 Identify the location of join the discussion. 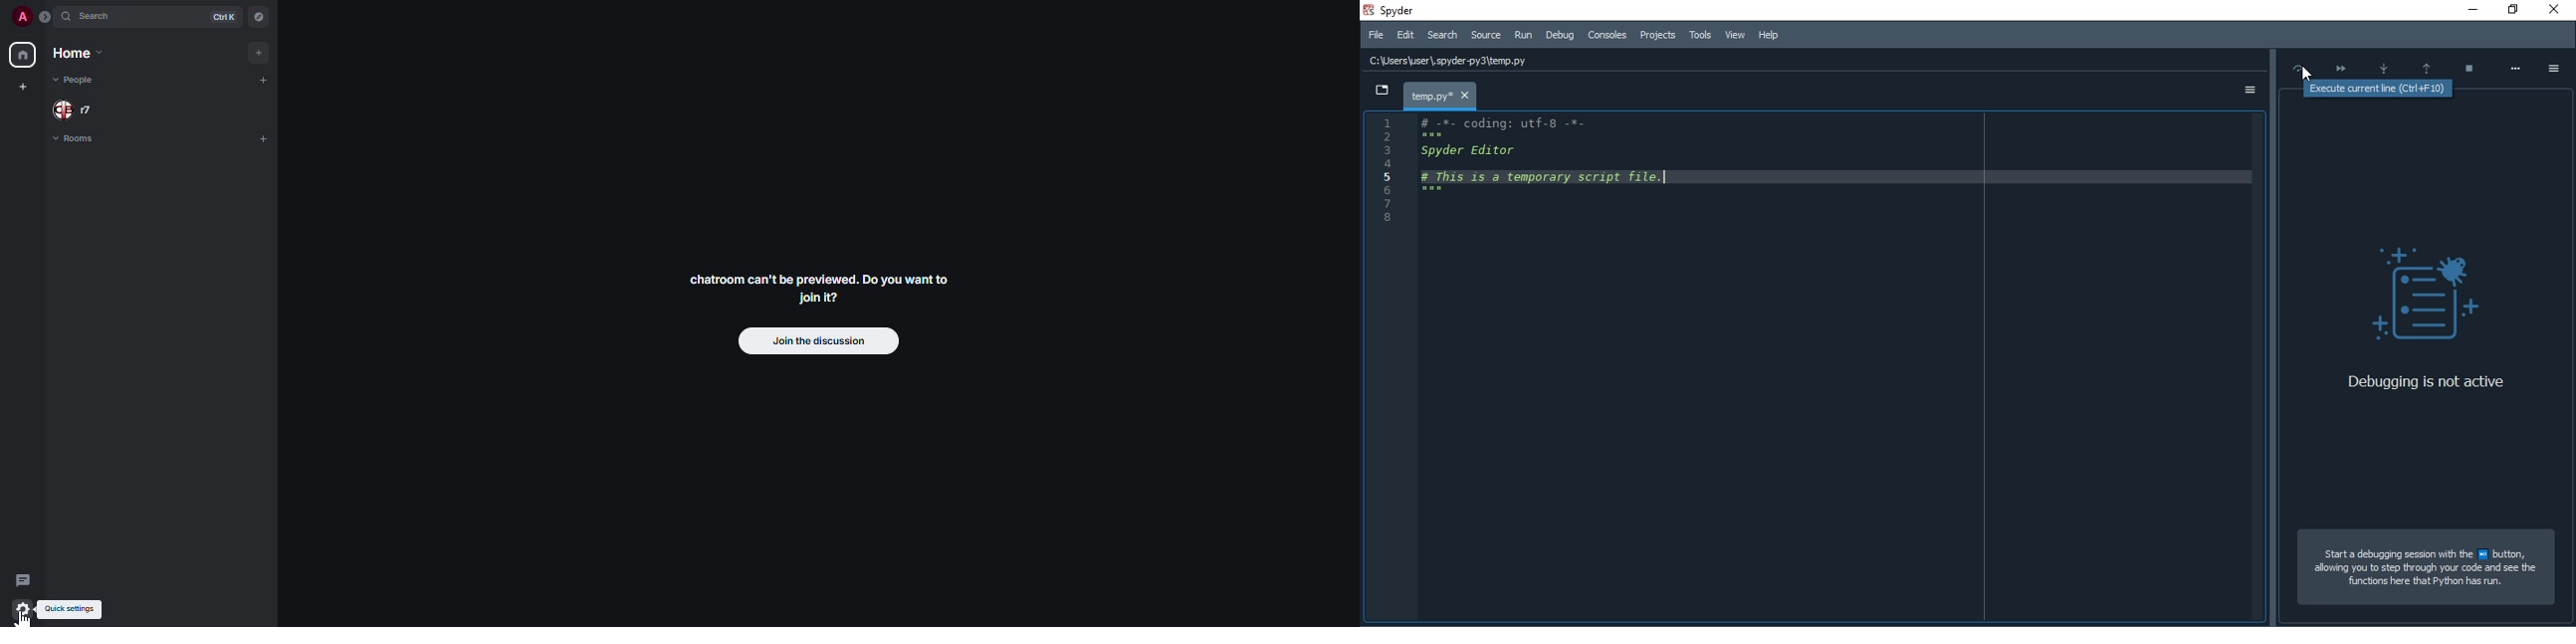
(816, 341).